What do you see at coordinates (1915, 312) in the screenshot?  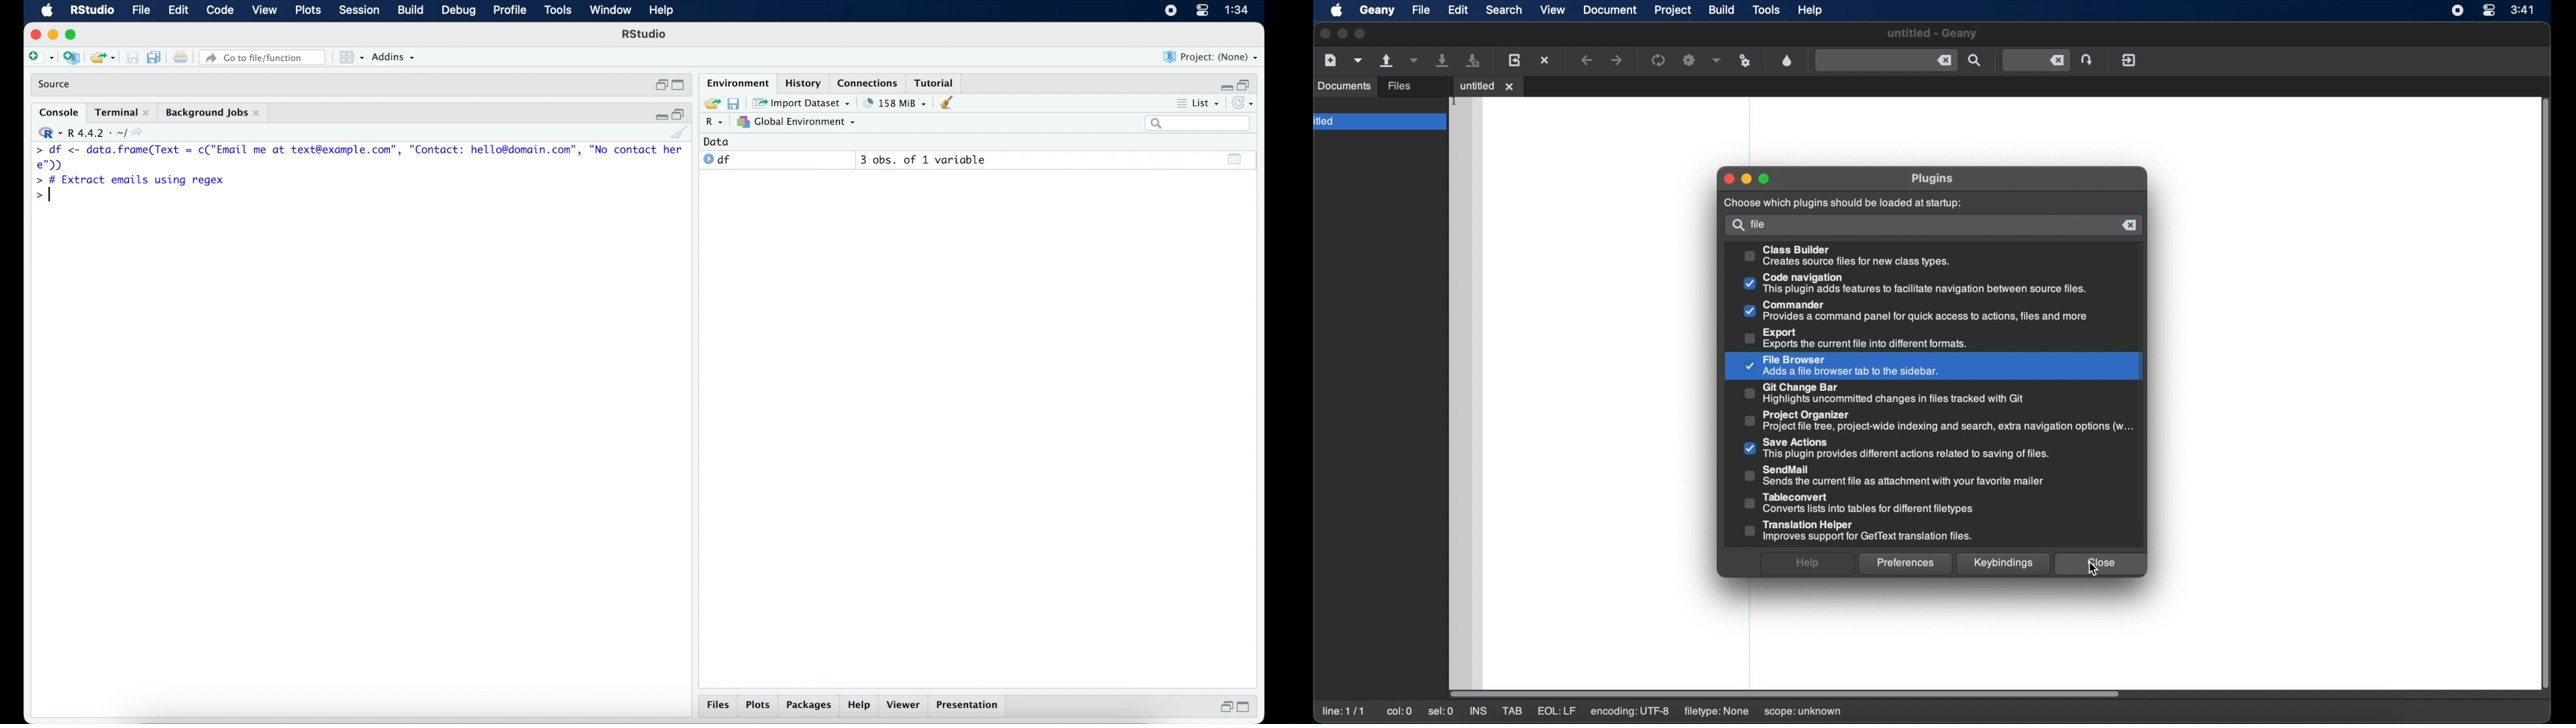 I see `` at bounding box center [1915, 312].